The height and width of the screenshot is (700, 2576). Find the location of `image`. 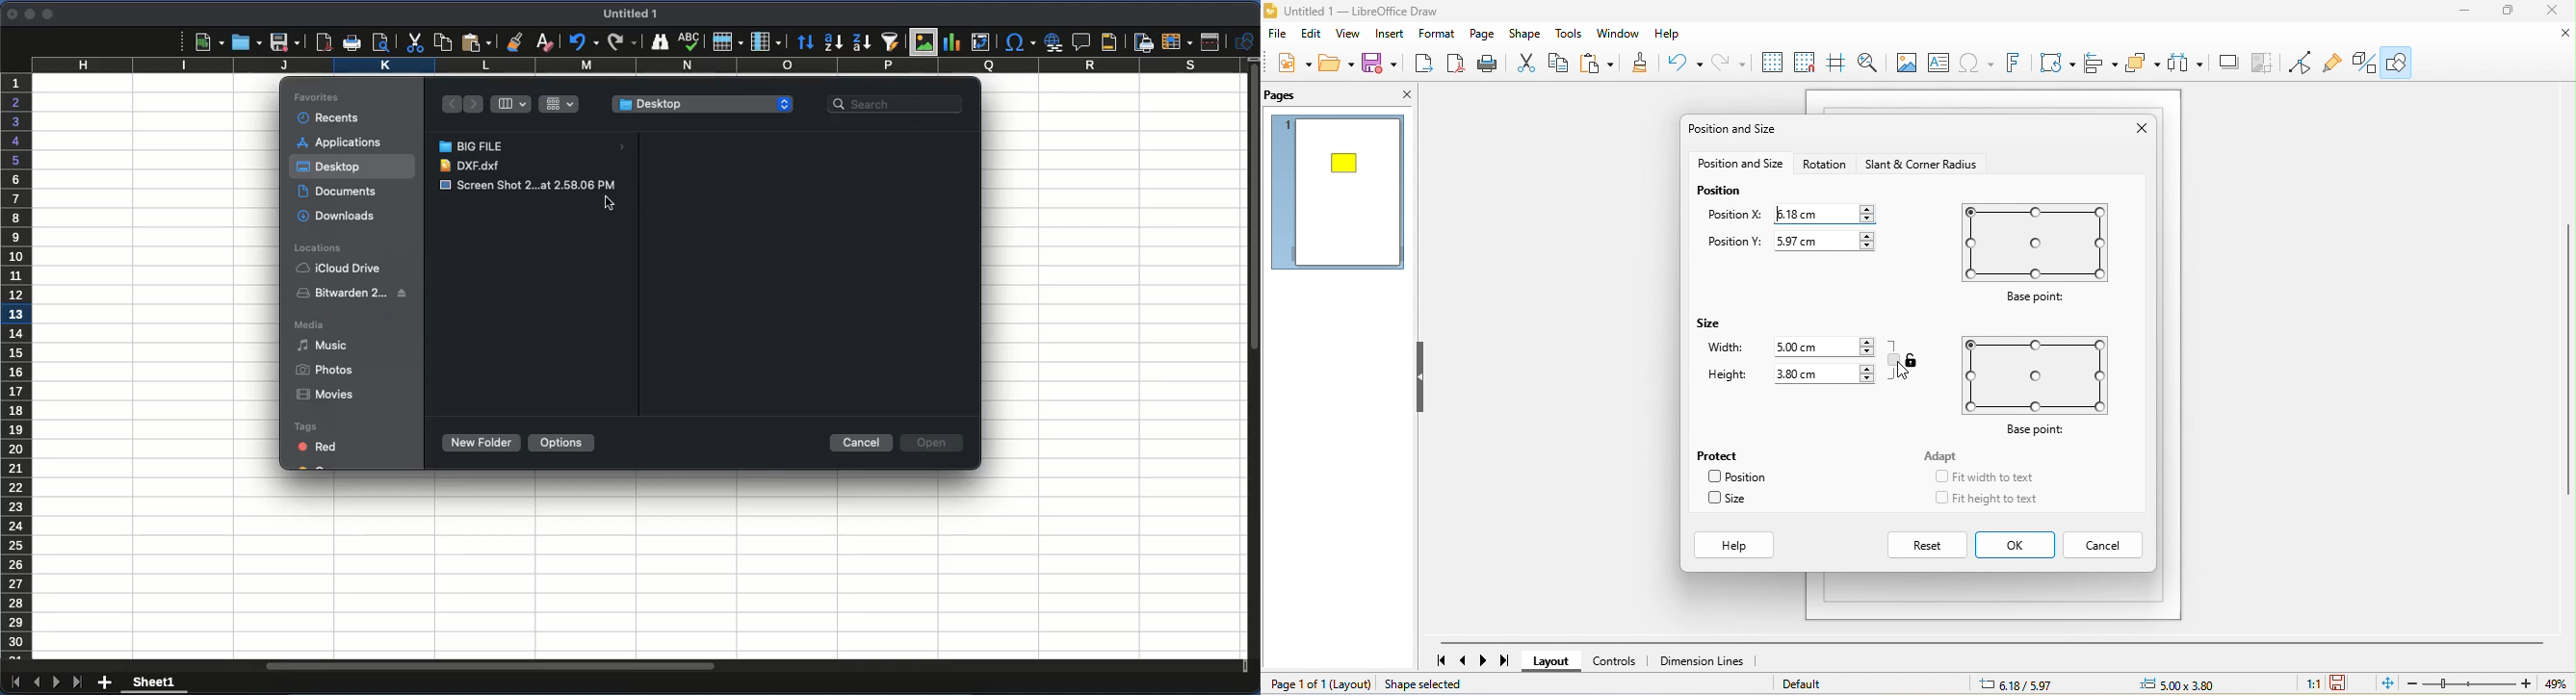

image is located at coordinates (1904, 64).